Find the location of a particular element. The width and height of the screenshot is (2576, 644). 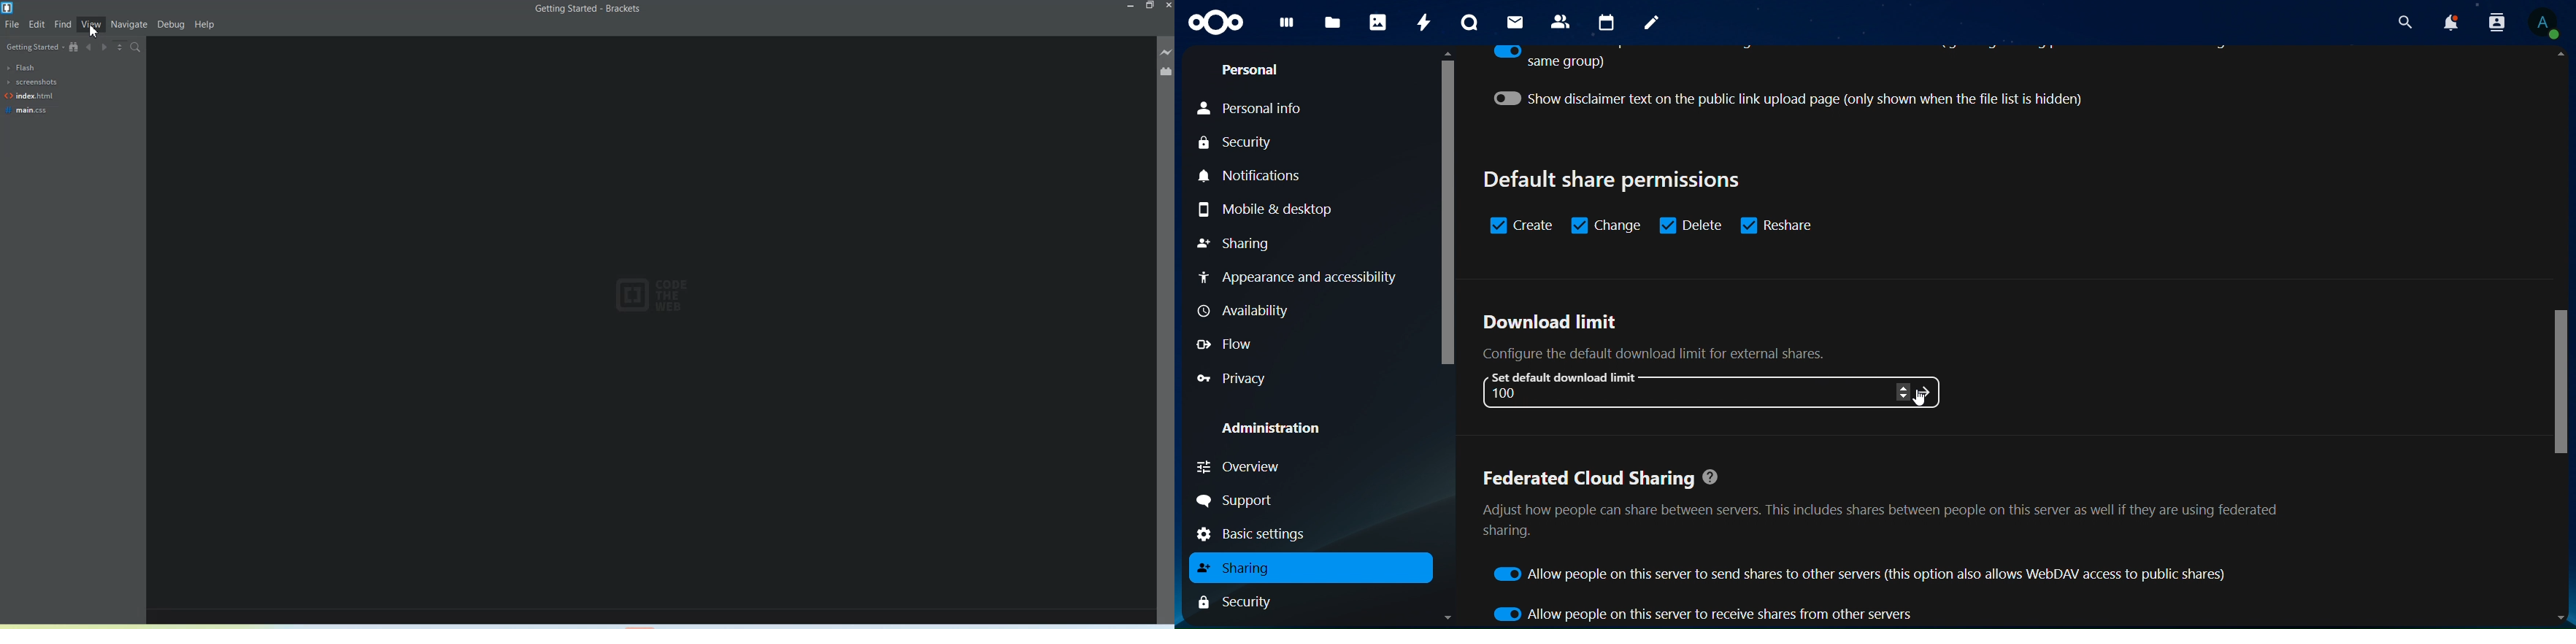

allow people on this server to receive shares from others servers is located at coordinates (1704, 613).